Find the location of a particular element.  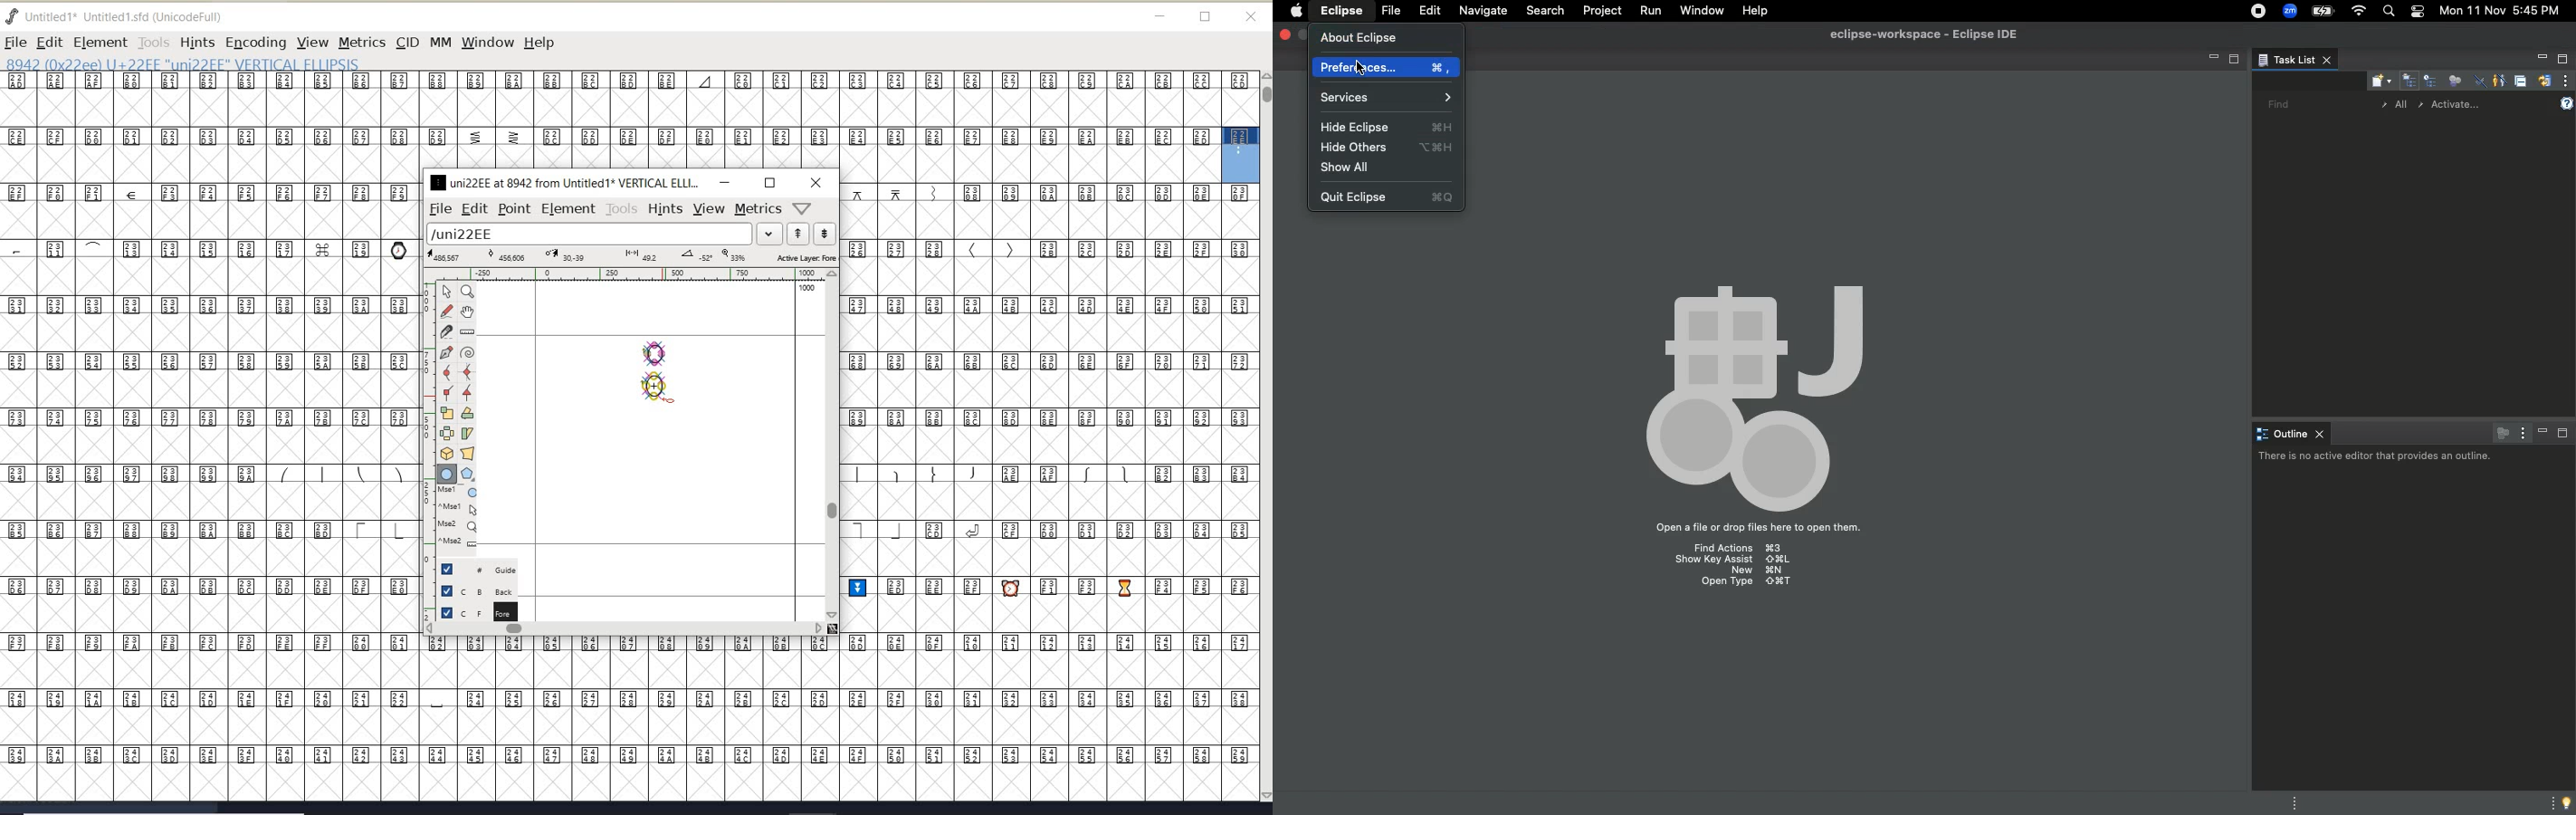

edit is located at coordinates (474, 208).